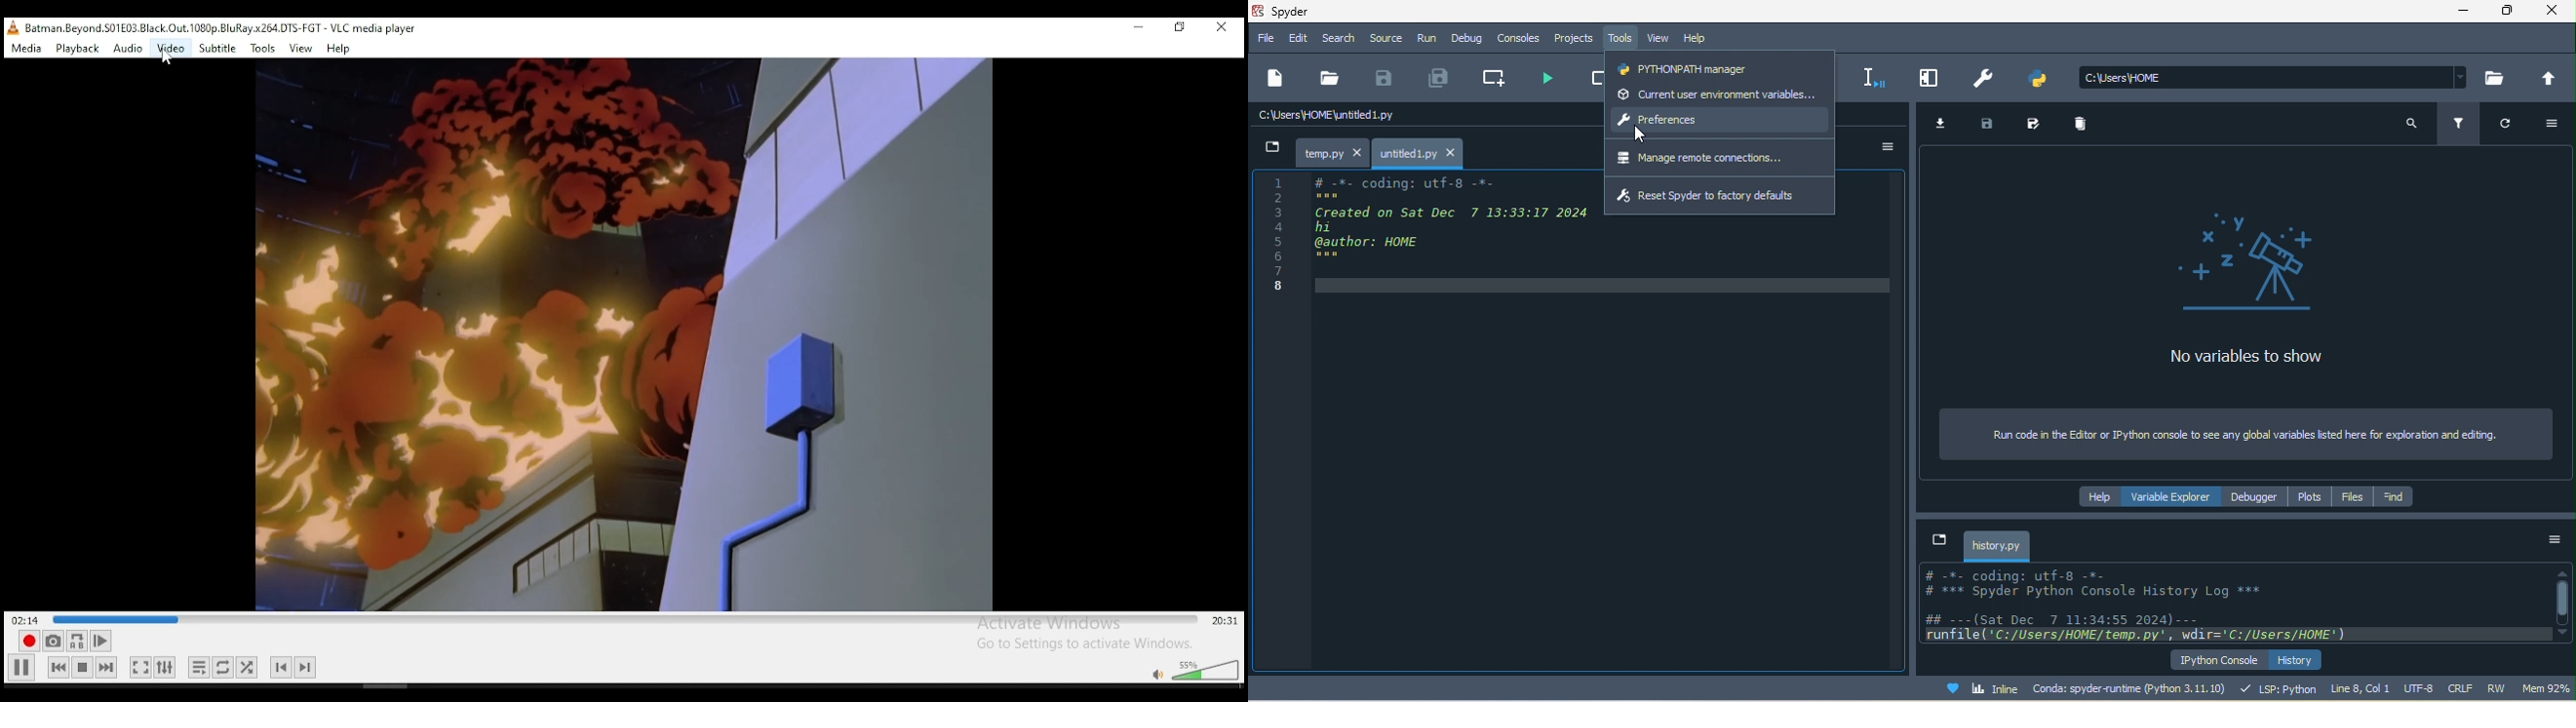  I want to click on python console, so click(2216, 660).